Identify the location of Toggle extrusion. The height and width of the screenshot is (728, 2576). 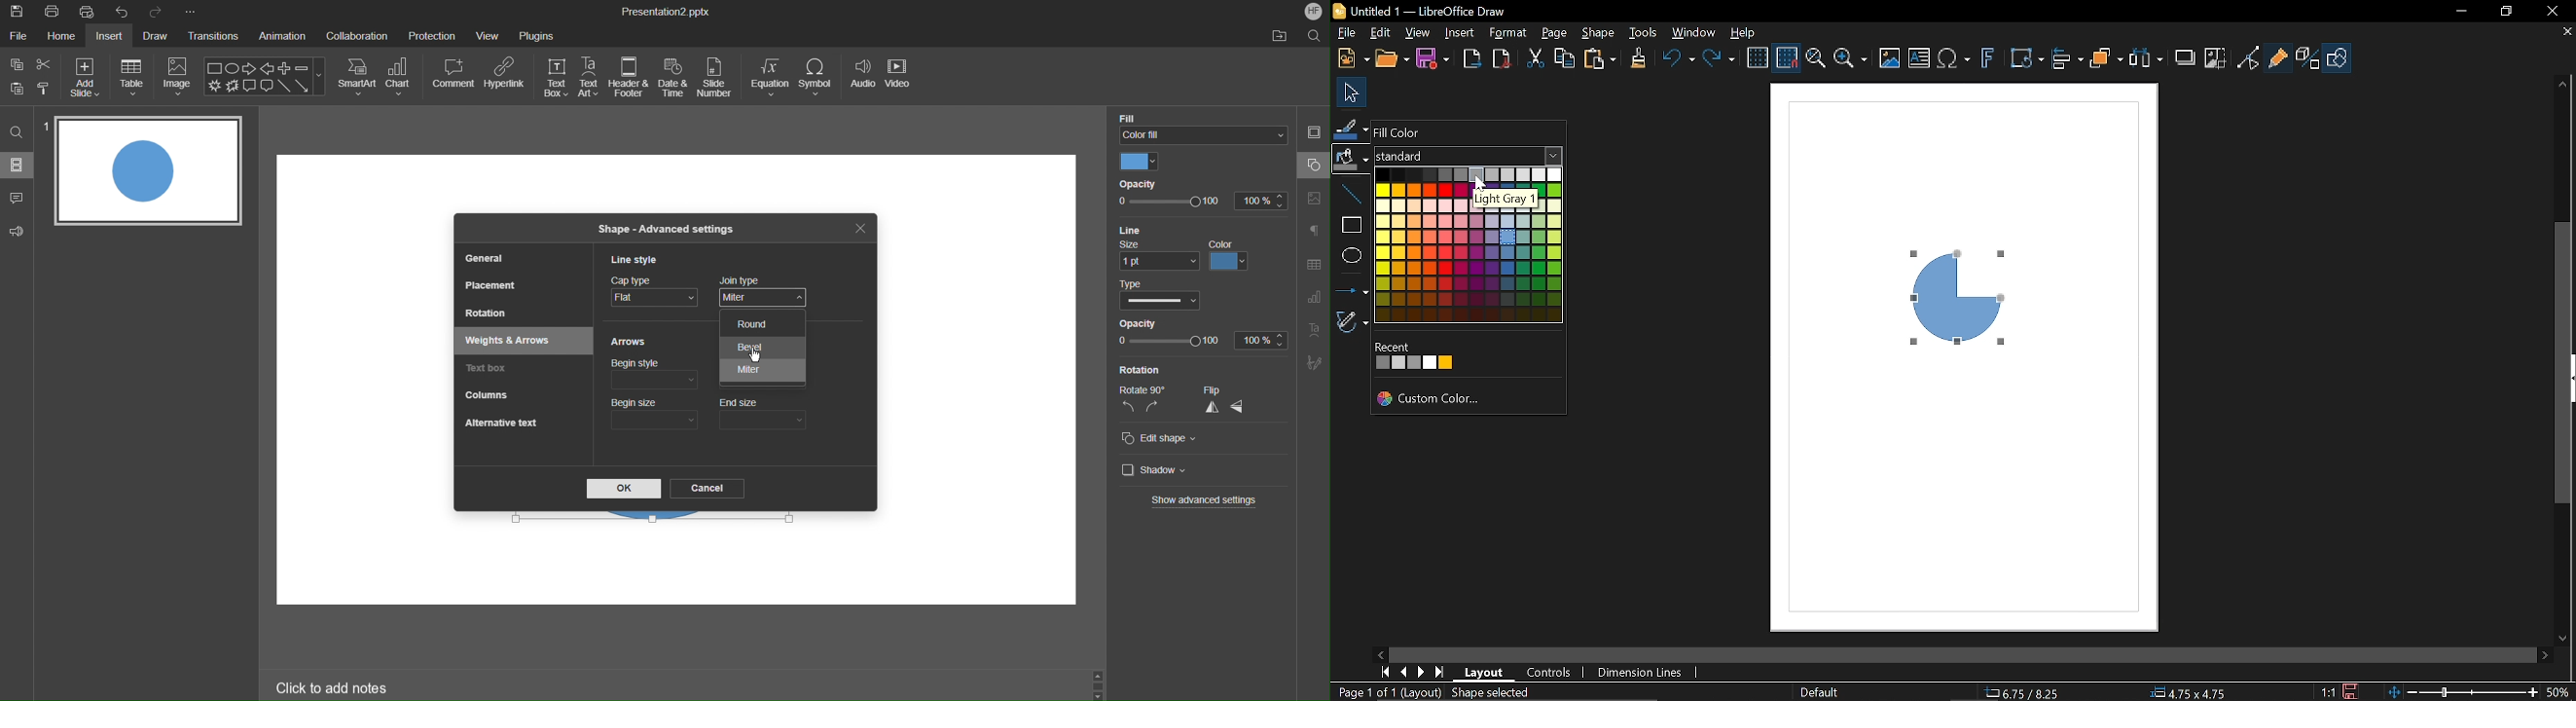
(2307, 59).